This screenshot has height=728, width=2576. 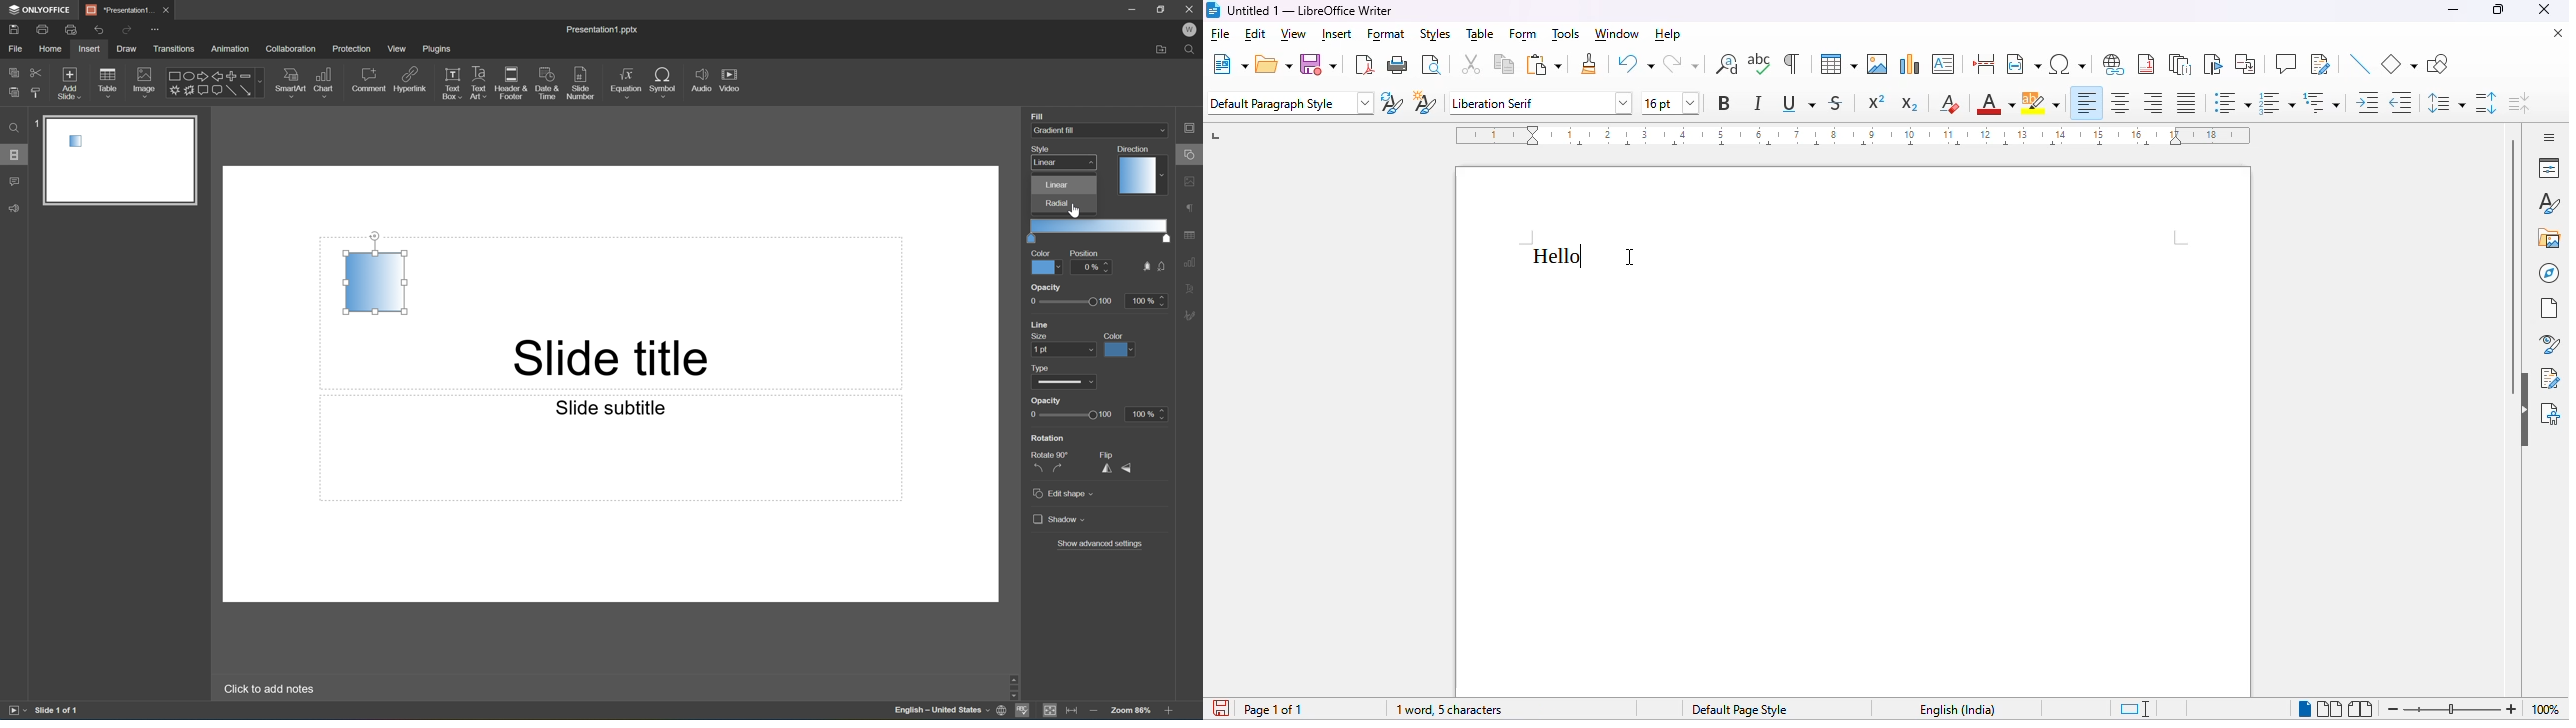 What do you see at coordinates (1472, 65) in the screenshot?
I see `cut` at bounding box center [1472, 65].